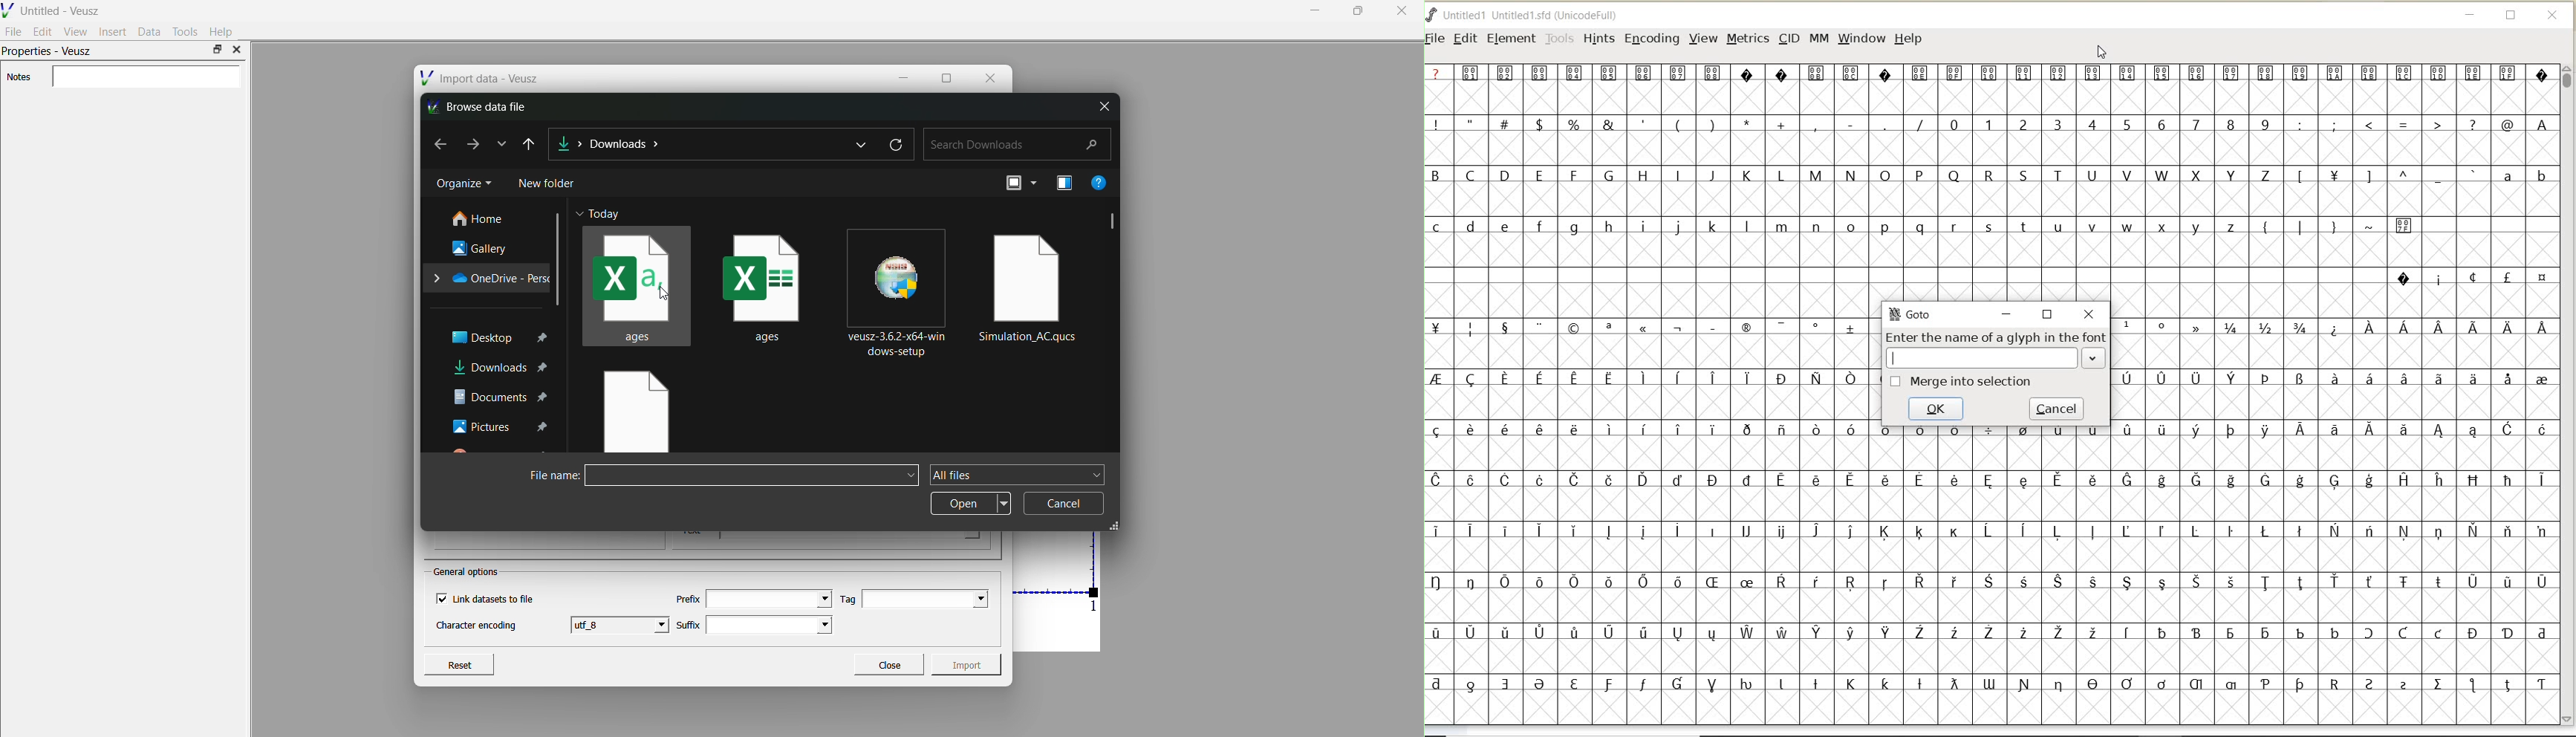  Describe the element at coordinates (14, 30) in the screenshot. I see `File` at that location.